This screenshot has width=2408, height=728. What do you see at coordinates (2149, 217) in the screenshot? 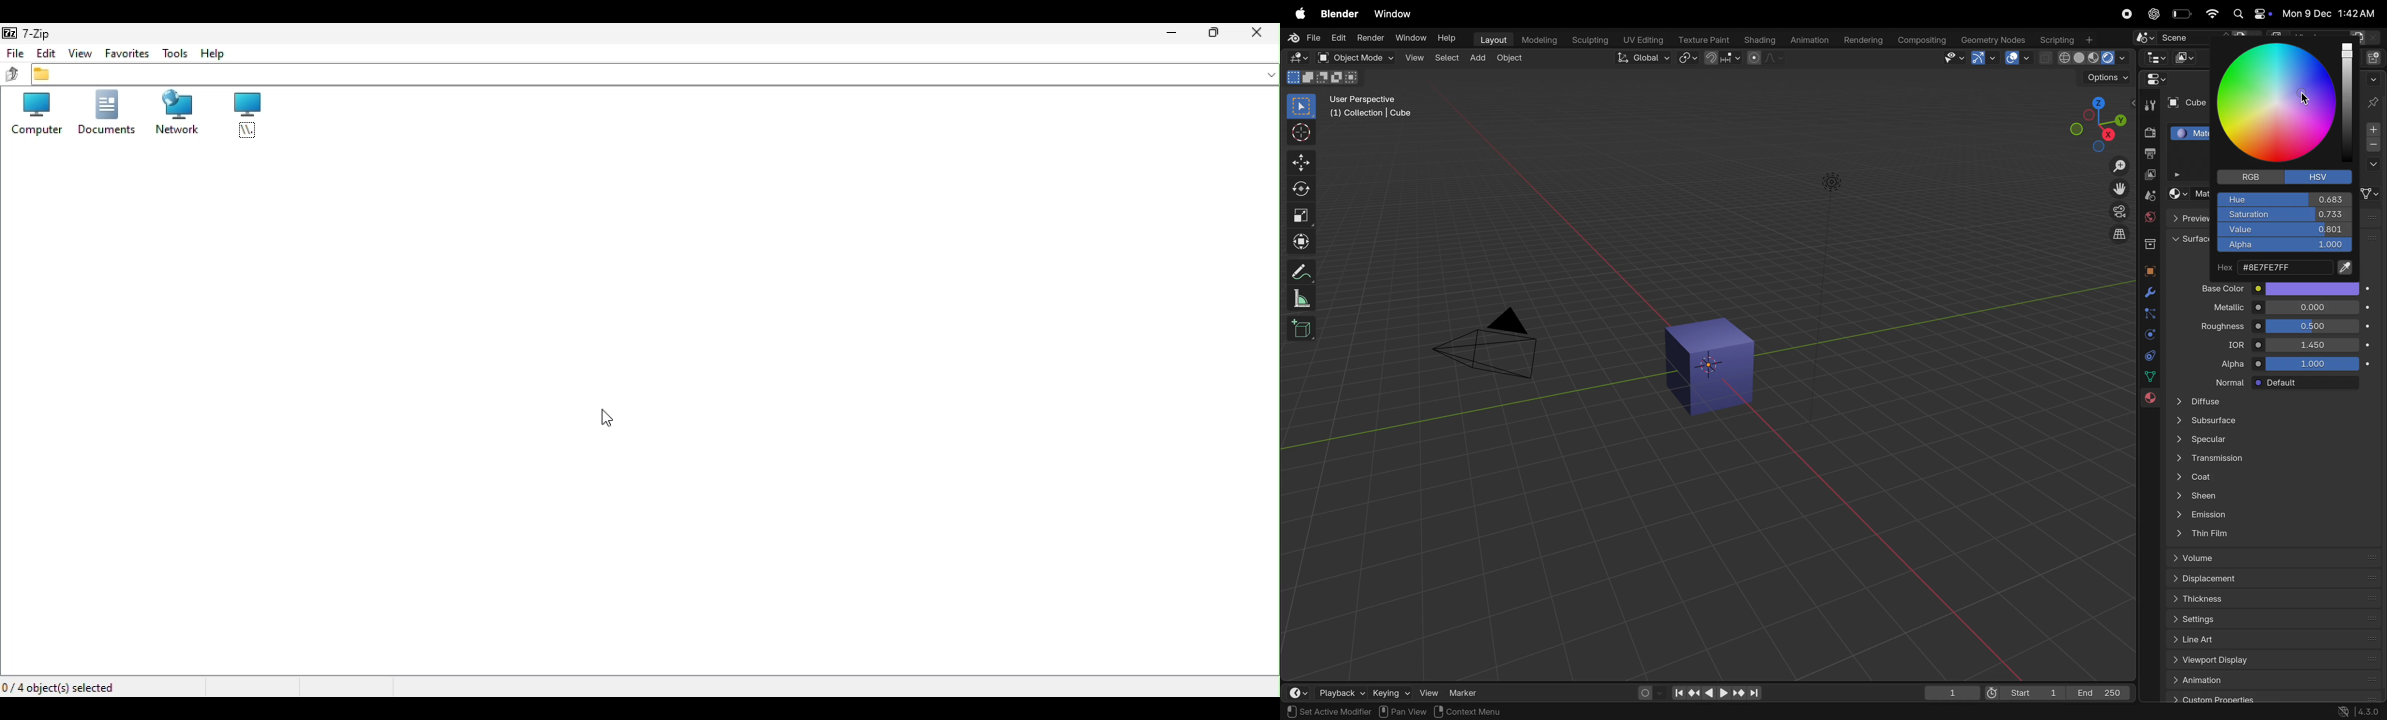
I see `world` at bounding box center [2149, 217].